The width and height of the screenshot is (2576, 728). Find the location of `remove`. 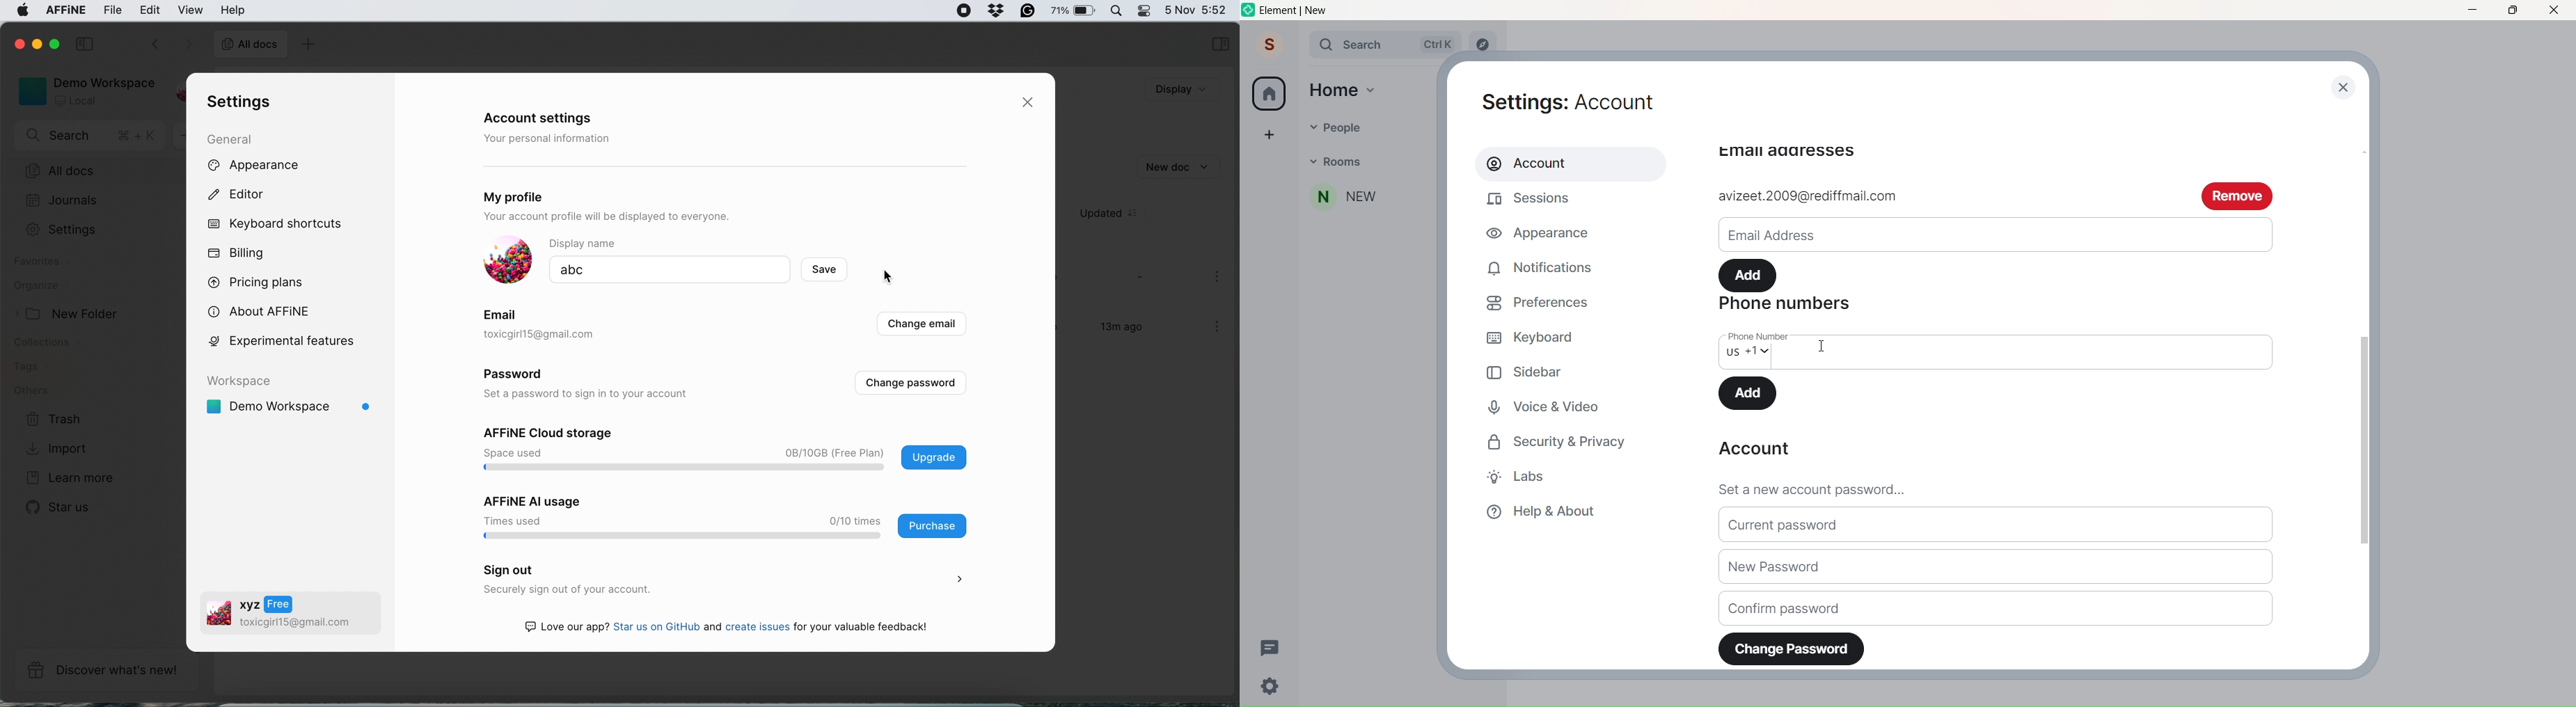

remove is located at coordinates (2238, 195).